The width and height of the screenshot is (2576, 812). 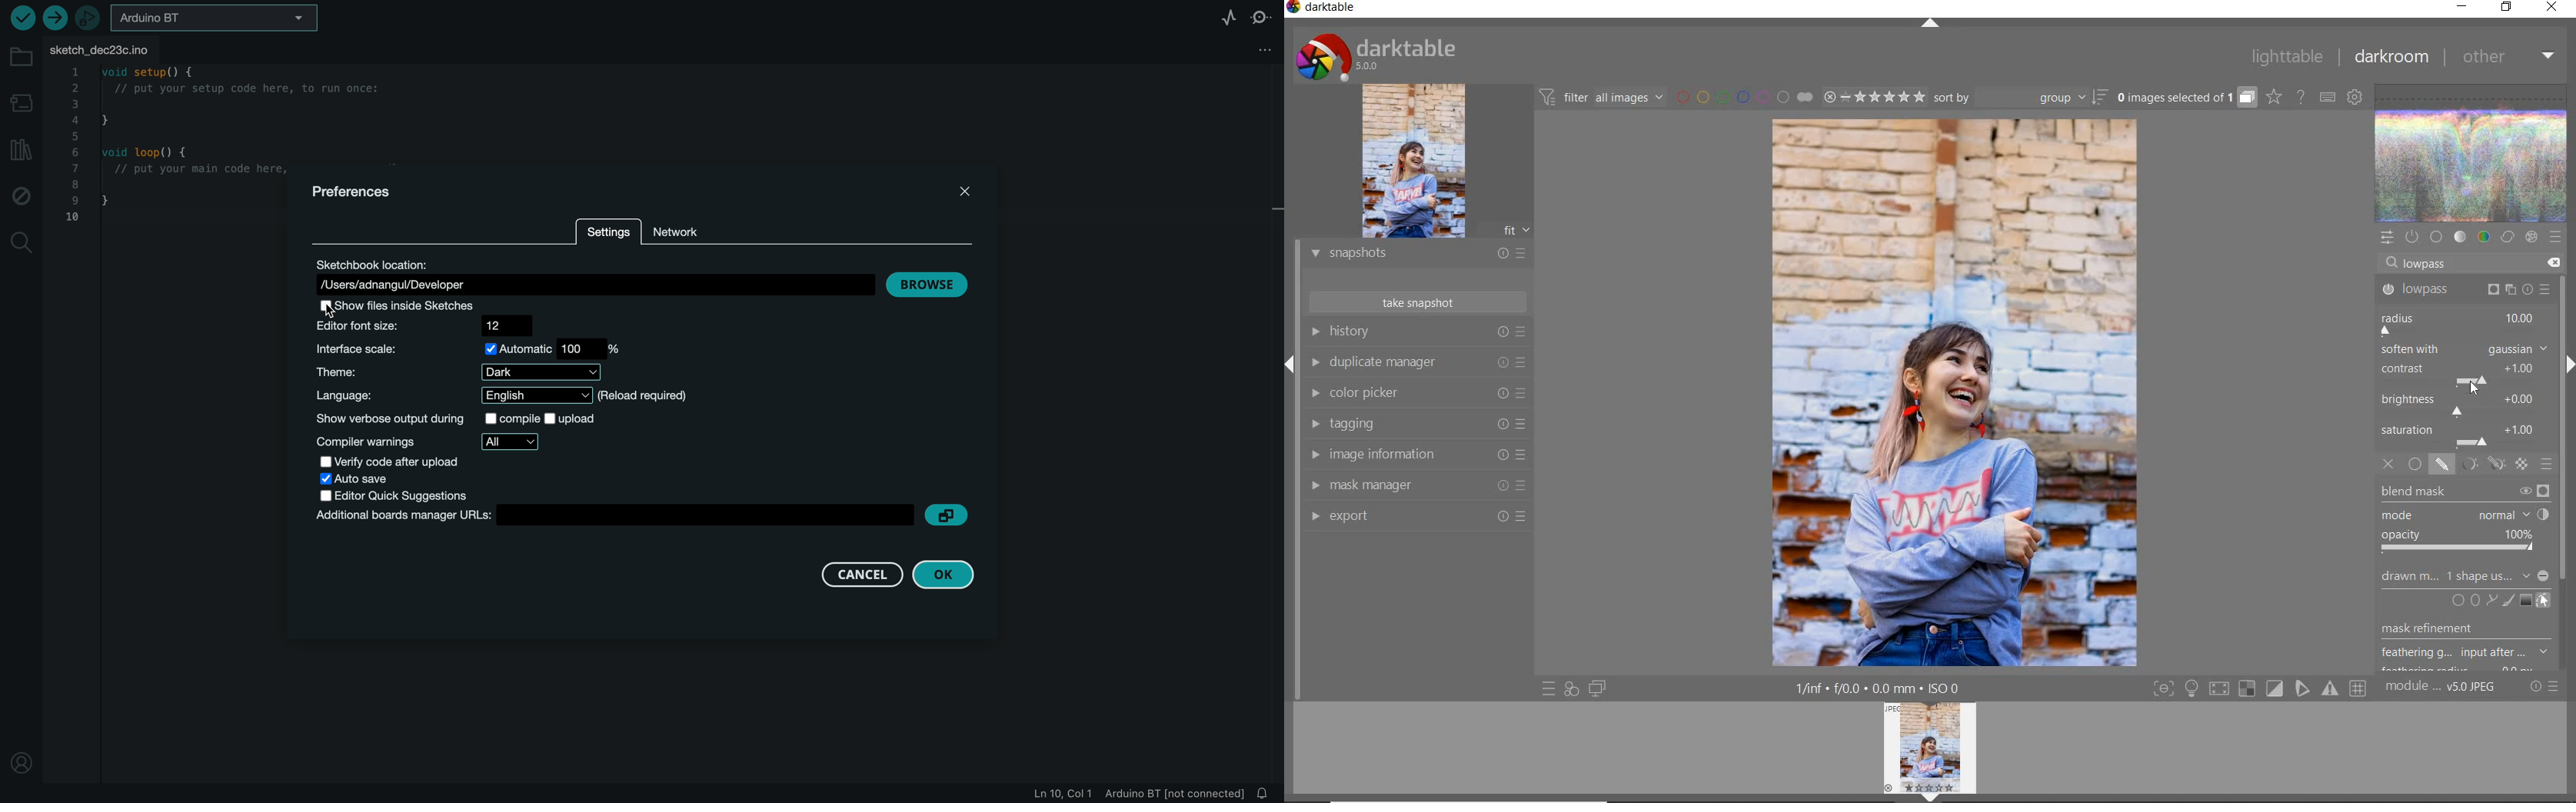 I want to click on off, so click(x=2391, y=465).